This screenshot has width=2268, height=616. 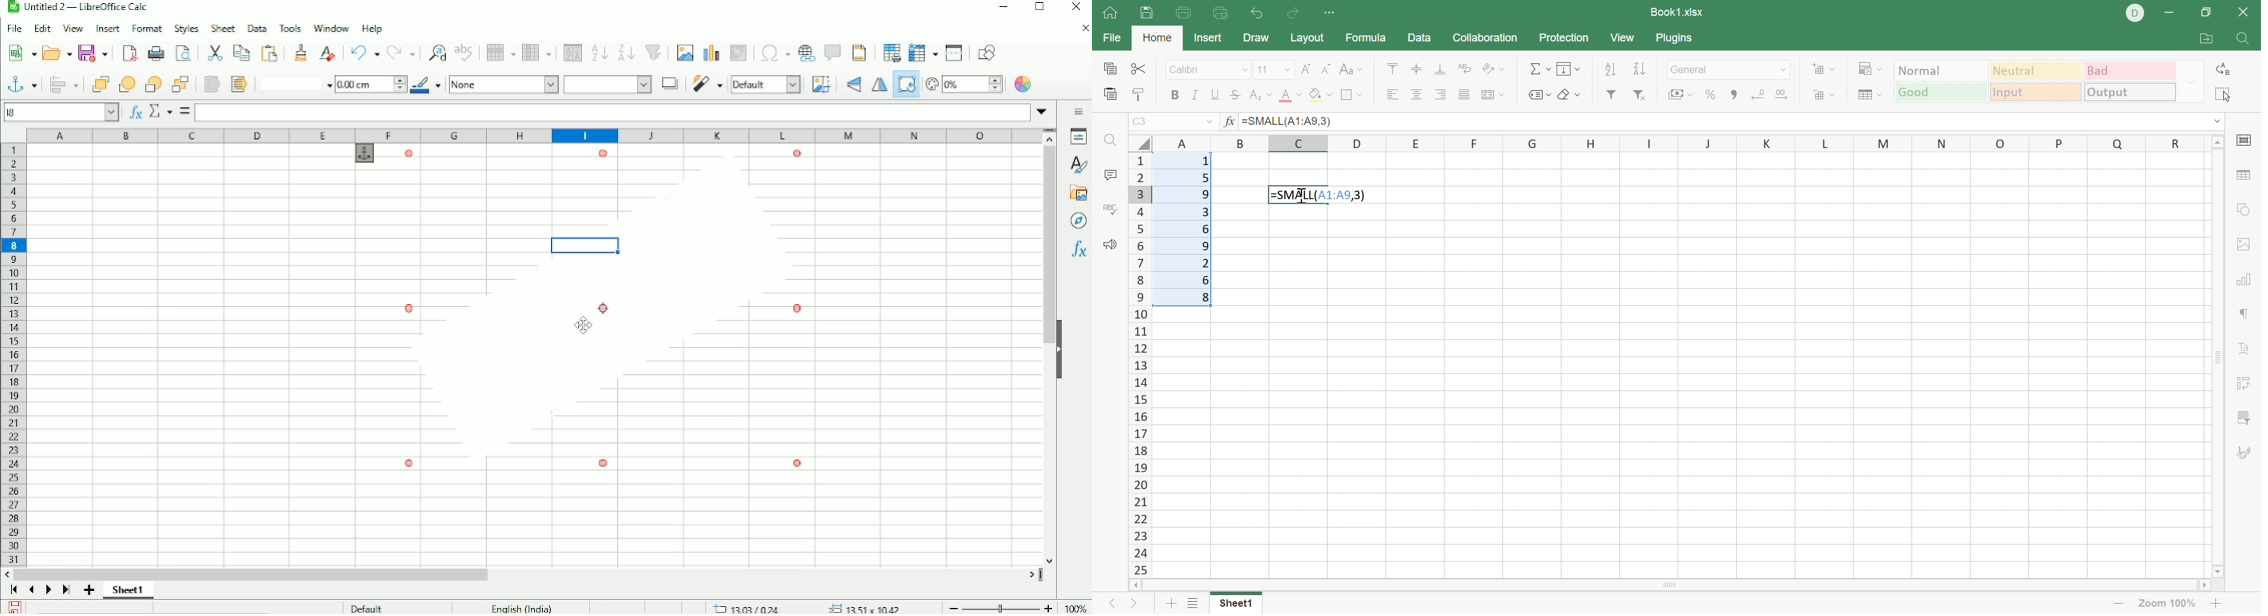 I want to click on Merge and center, so click(x=1495, y=96).